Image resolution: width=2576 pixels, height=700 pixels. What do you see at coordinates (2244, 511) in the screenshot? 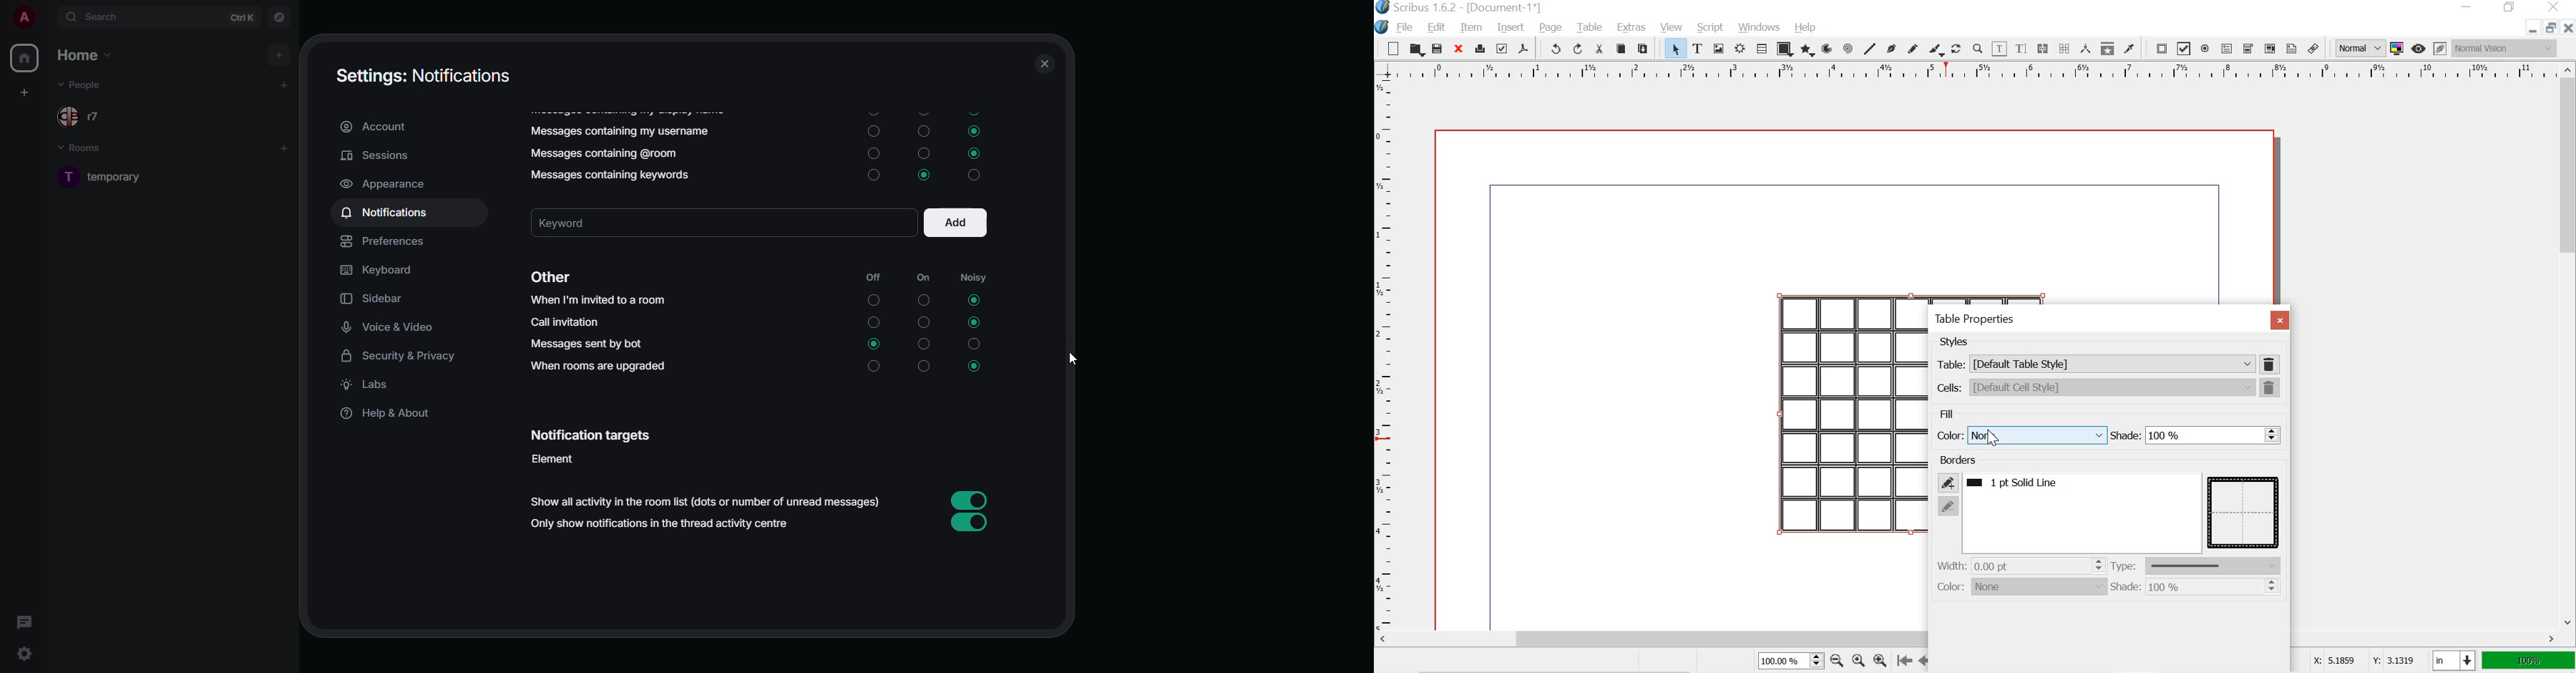
I see `table` at bounding box center [2244, 511].